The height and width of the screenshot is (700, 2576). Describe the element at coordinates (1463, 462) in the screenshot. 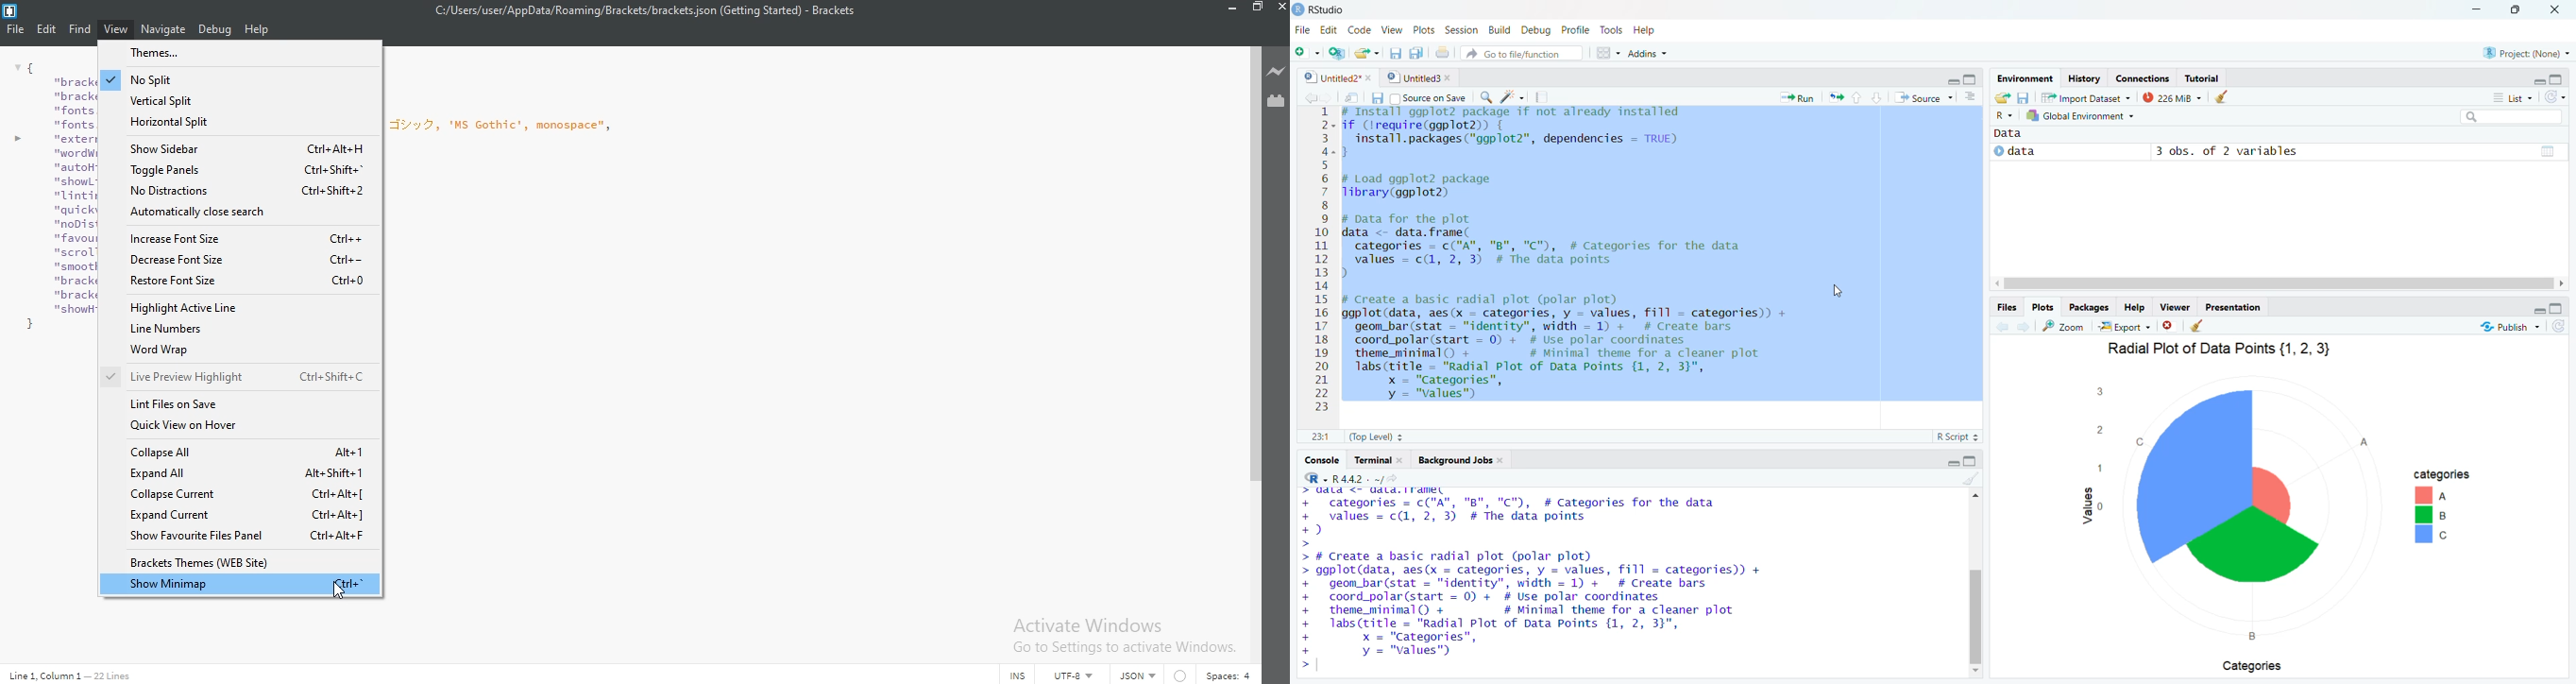

I see `Background Jobs` at that location.